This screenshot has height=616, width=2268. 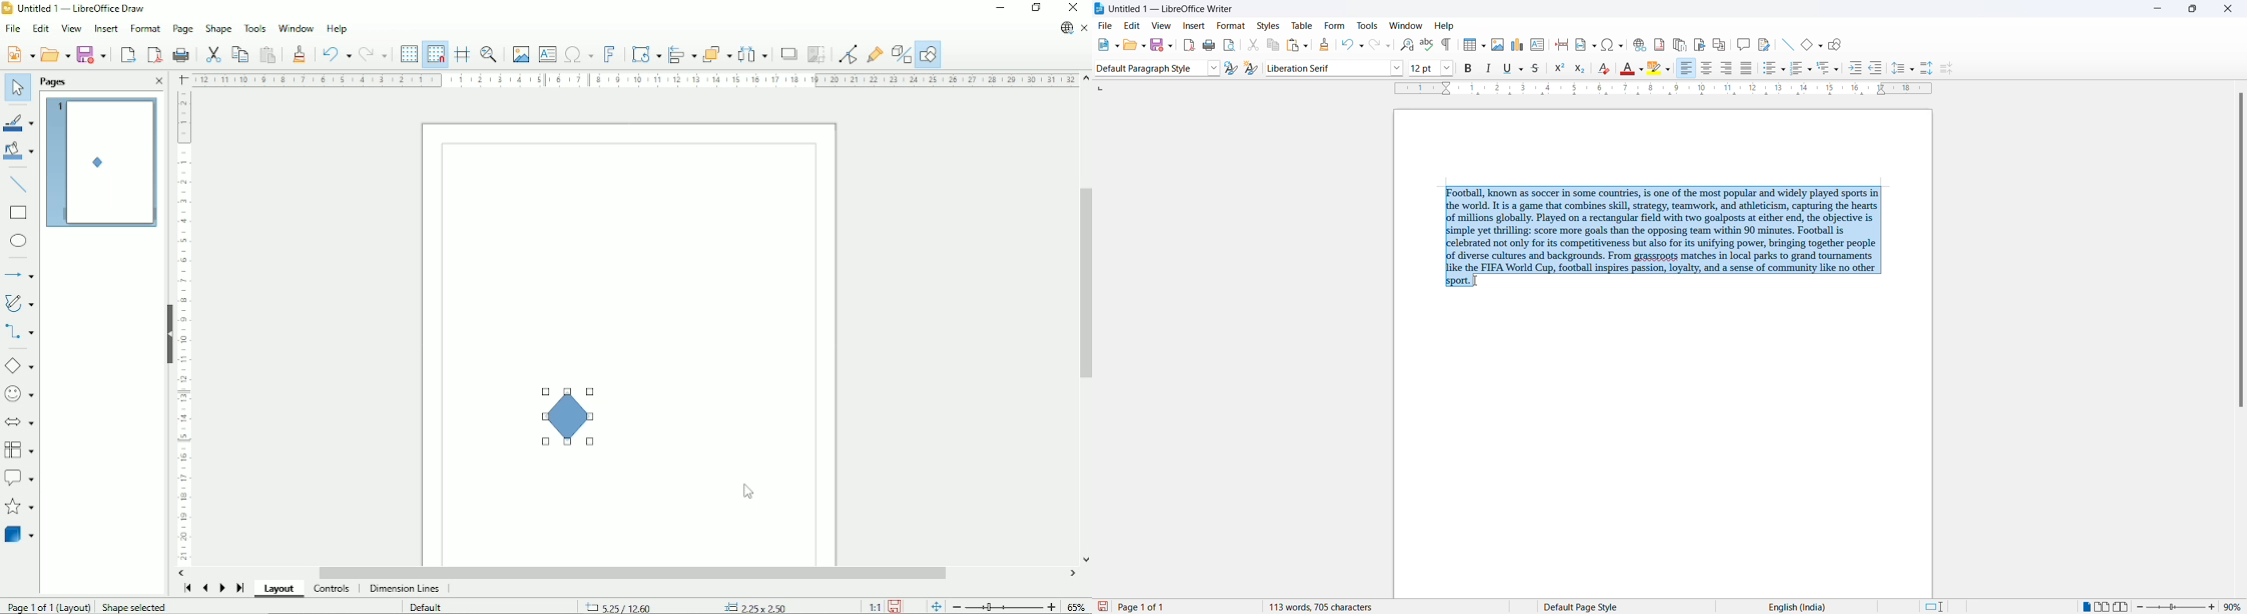 What do you see at coordinates (152, 54) in the screenshot?
I see `Export directly as PDF` at bounding box center [152, 54].